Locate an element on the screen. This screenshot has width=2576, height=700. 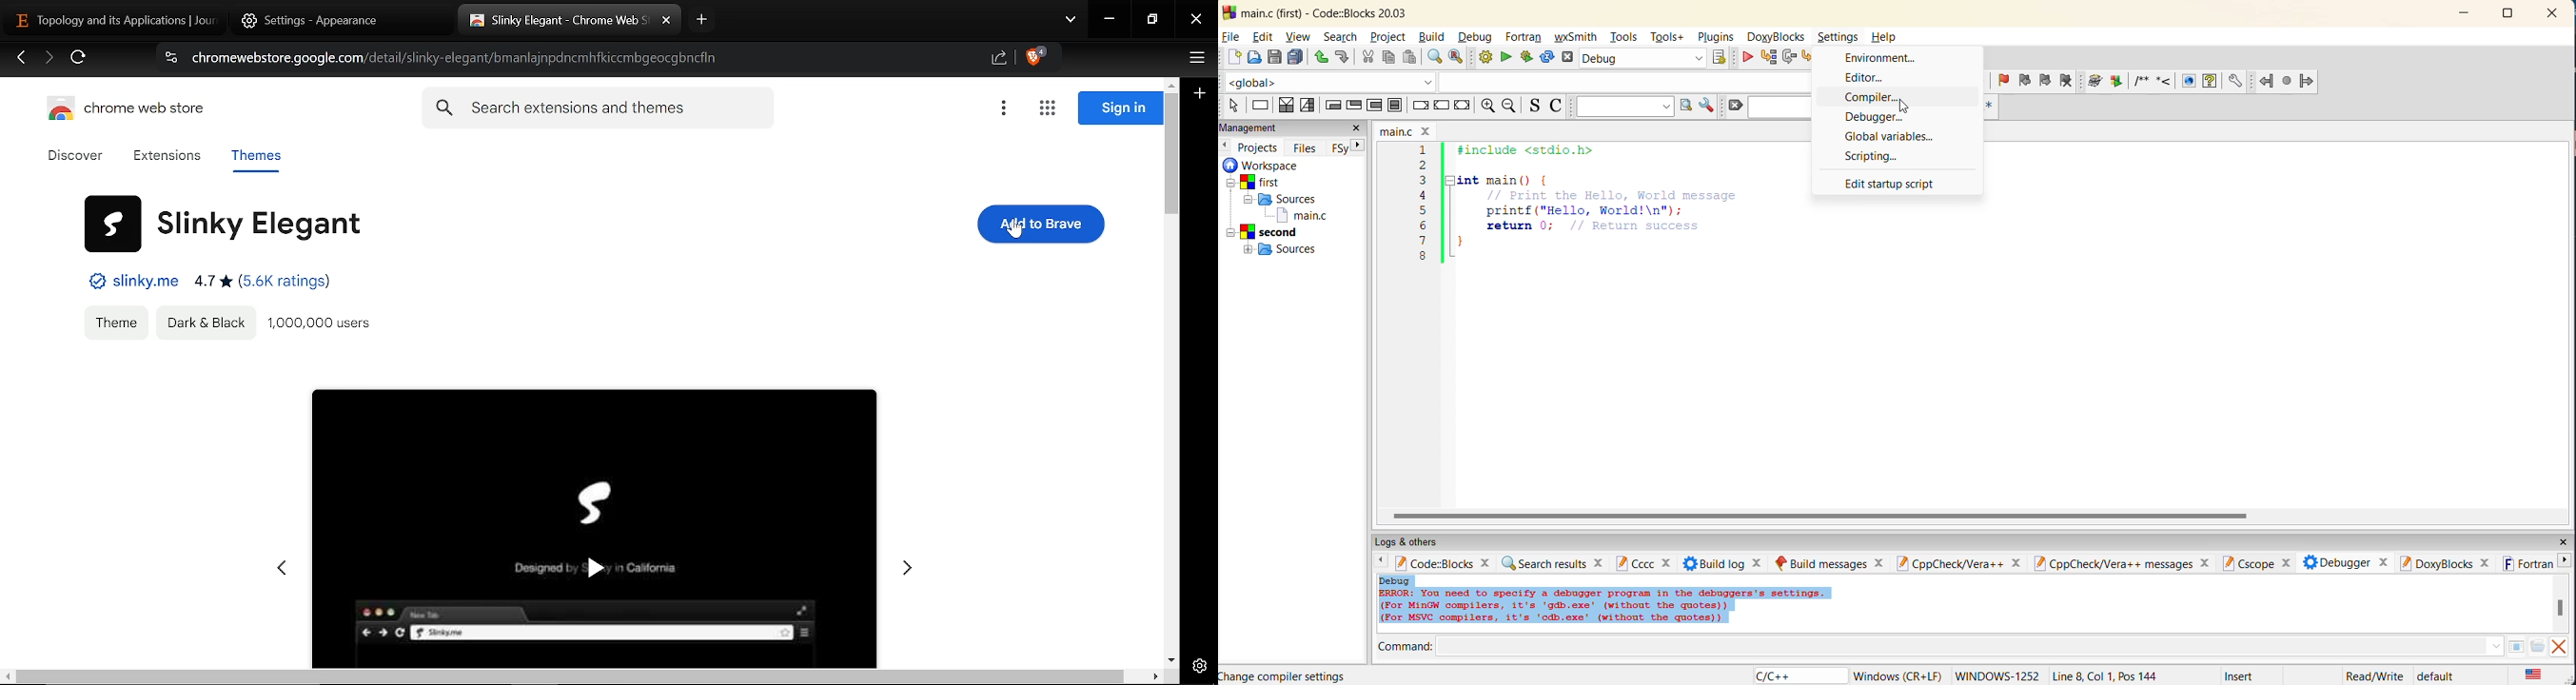
environment is located at coordinates (1881, 59).